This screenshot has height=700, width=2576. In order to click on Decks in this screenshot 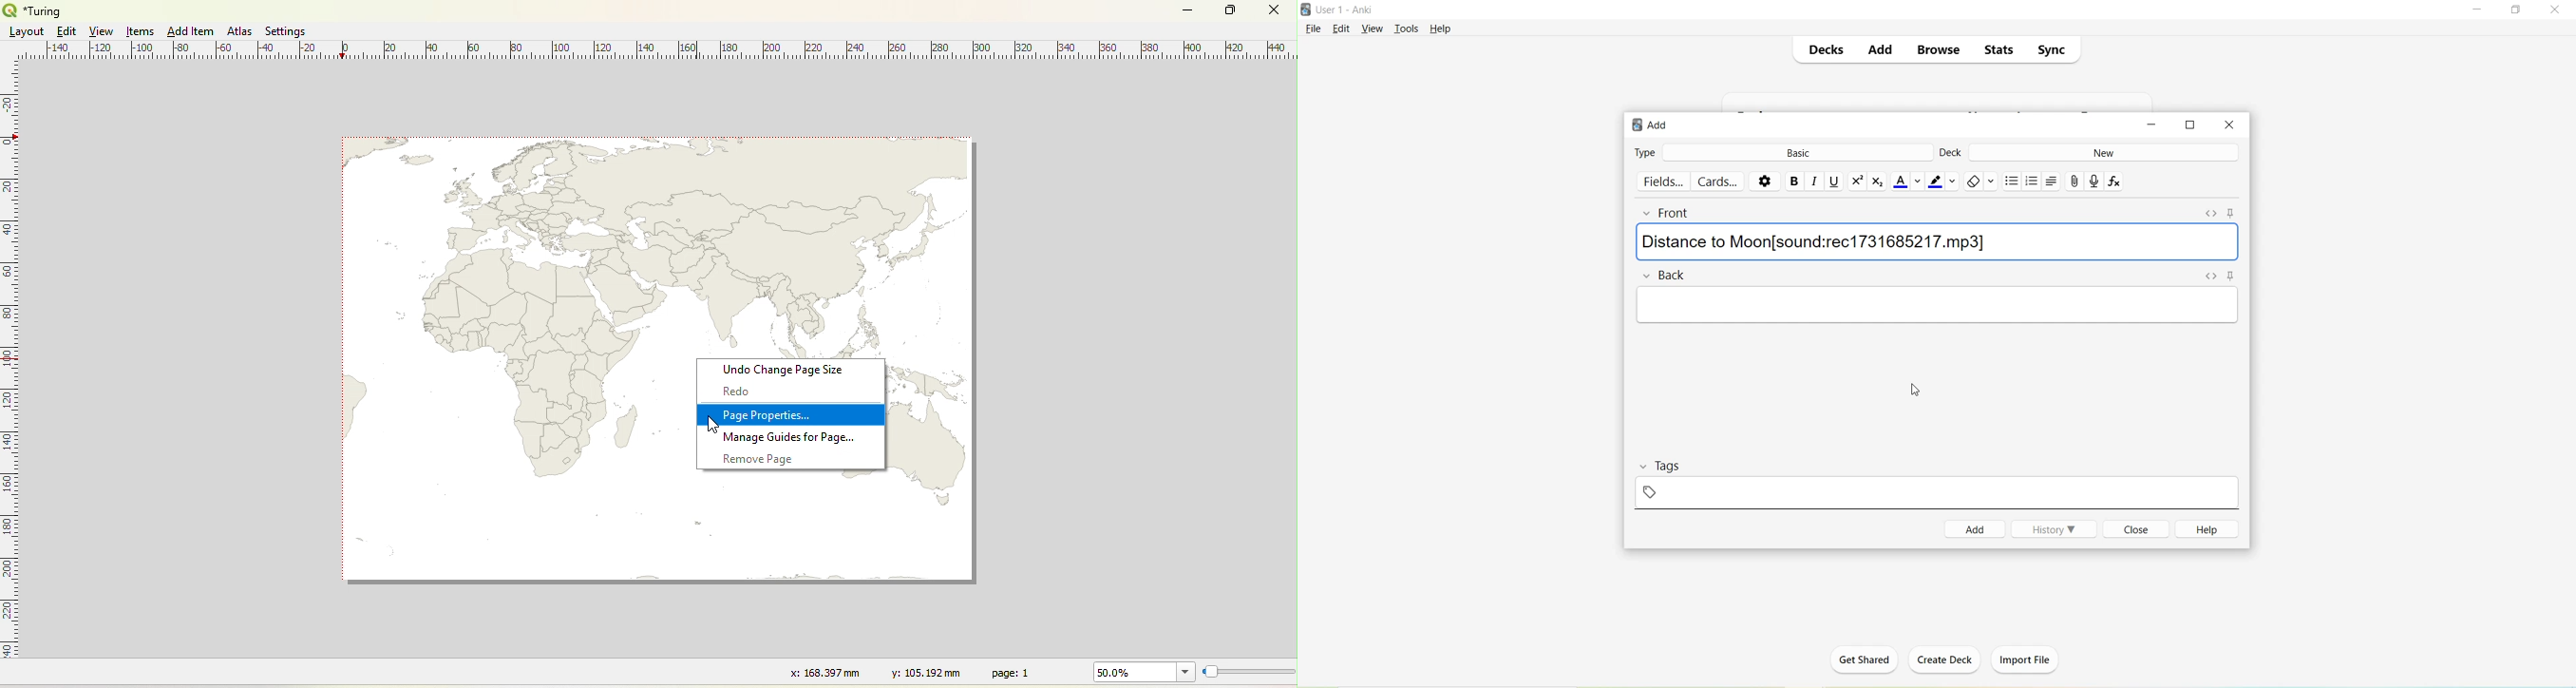, I will do `click(1825, 49)`.